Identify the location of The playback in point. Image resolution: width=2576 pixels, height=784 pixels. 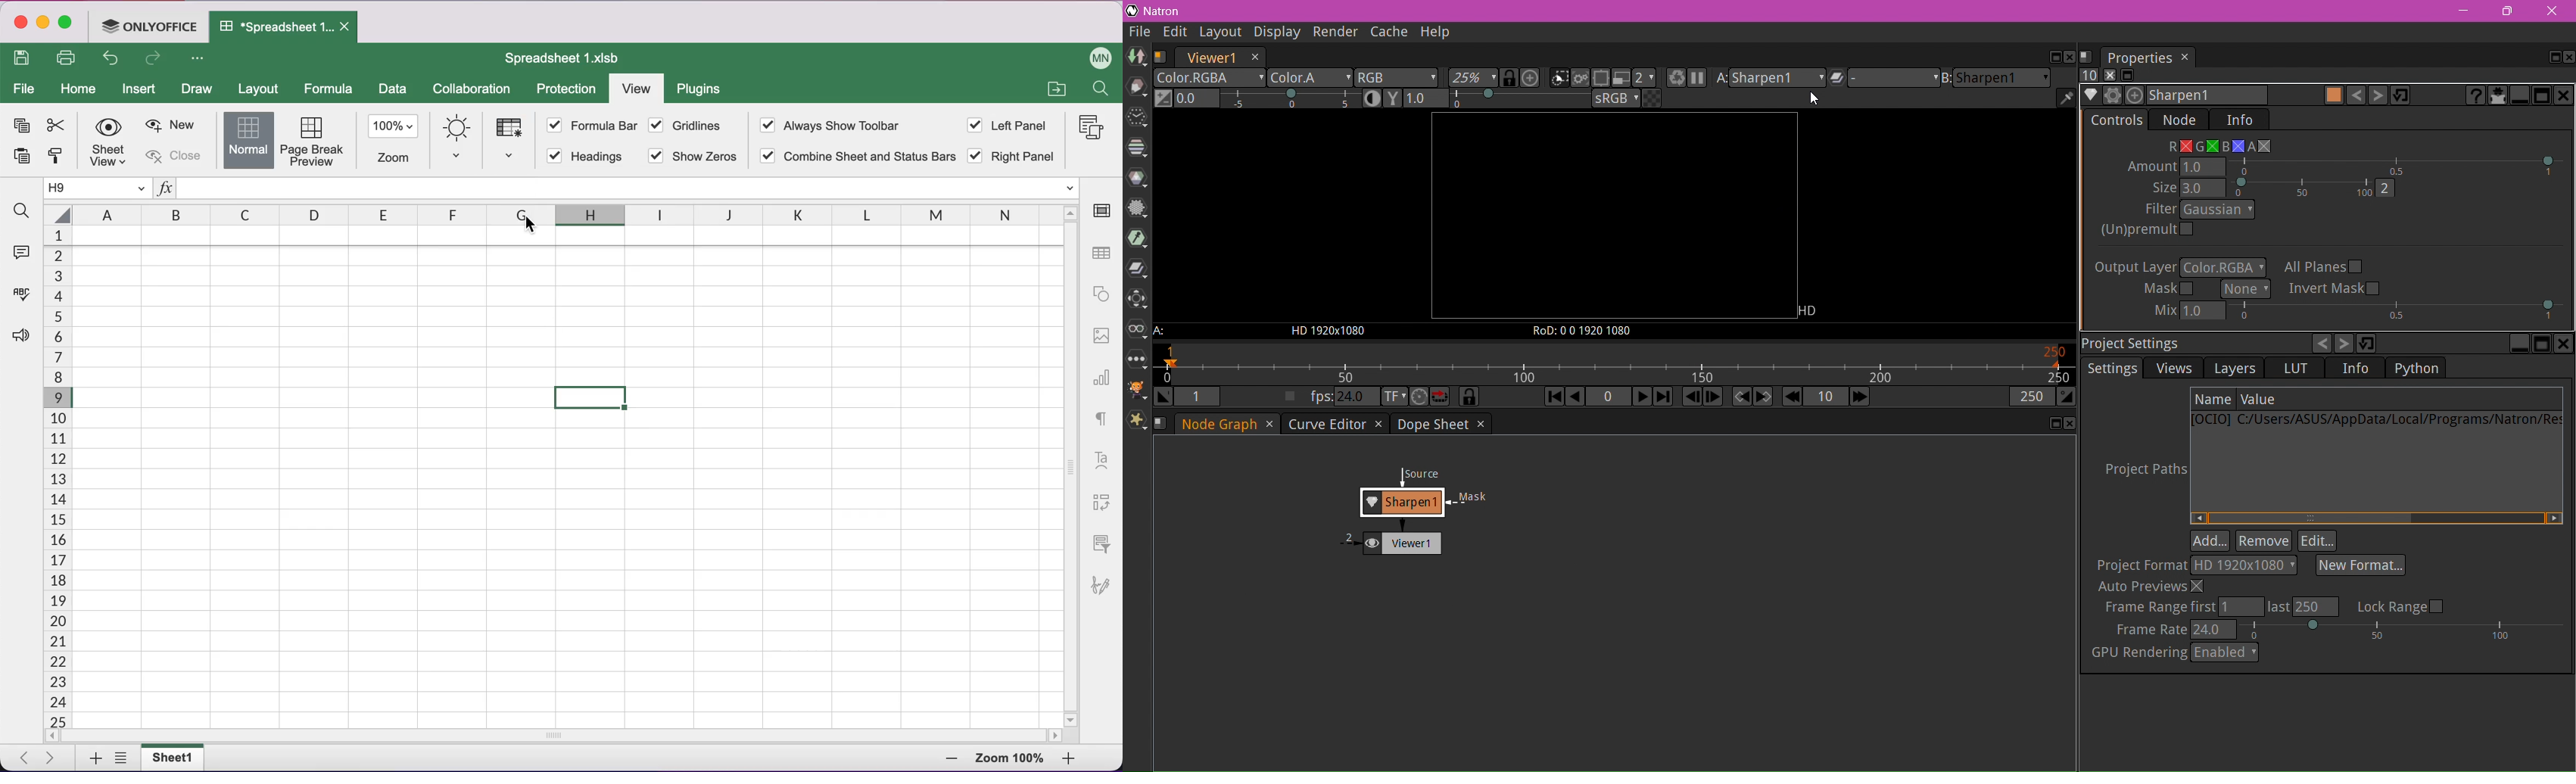
(1198, 397).